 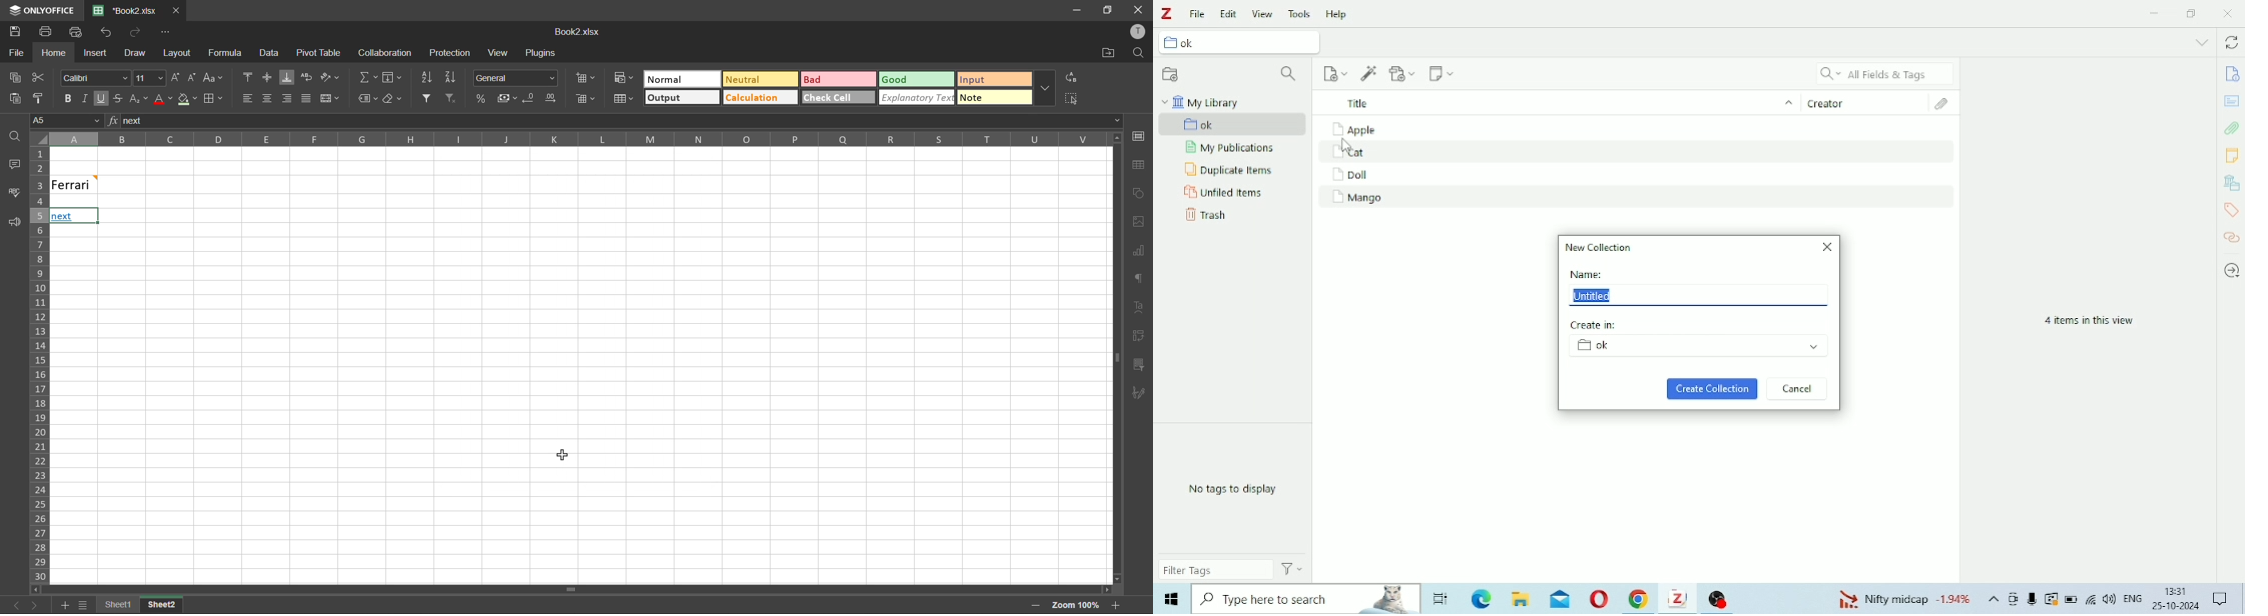 What do you see at coordinates (1556, 102) in the screenshot?
I see `Title` at bounding box center [1556, 102].